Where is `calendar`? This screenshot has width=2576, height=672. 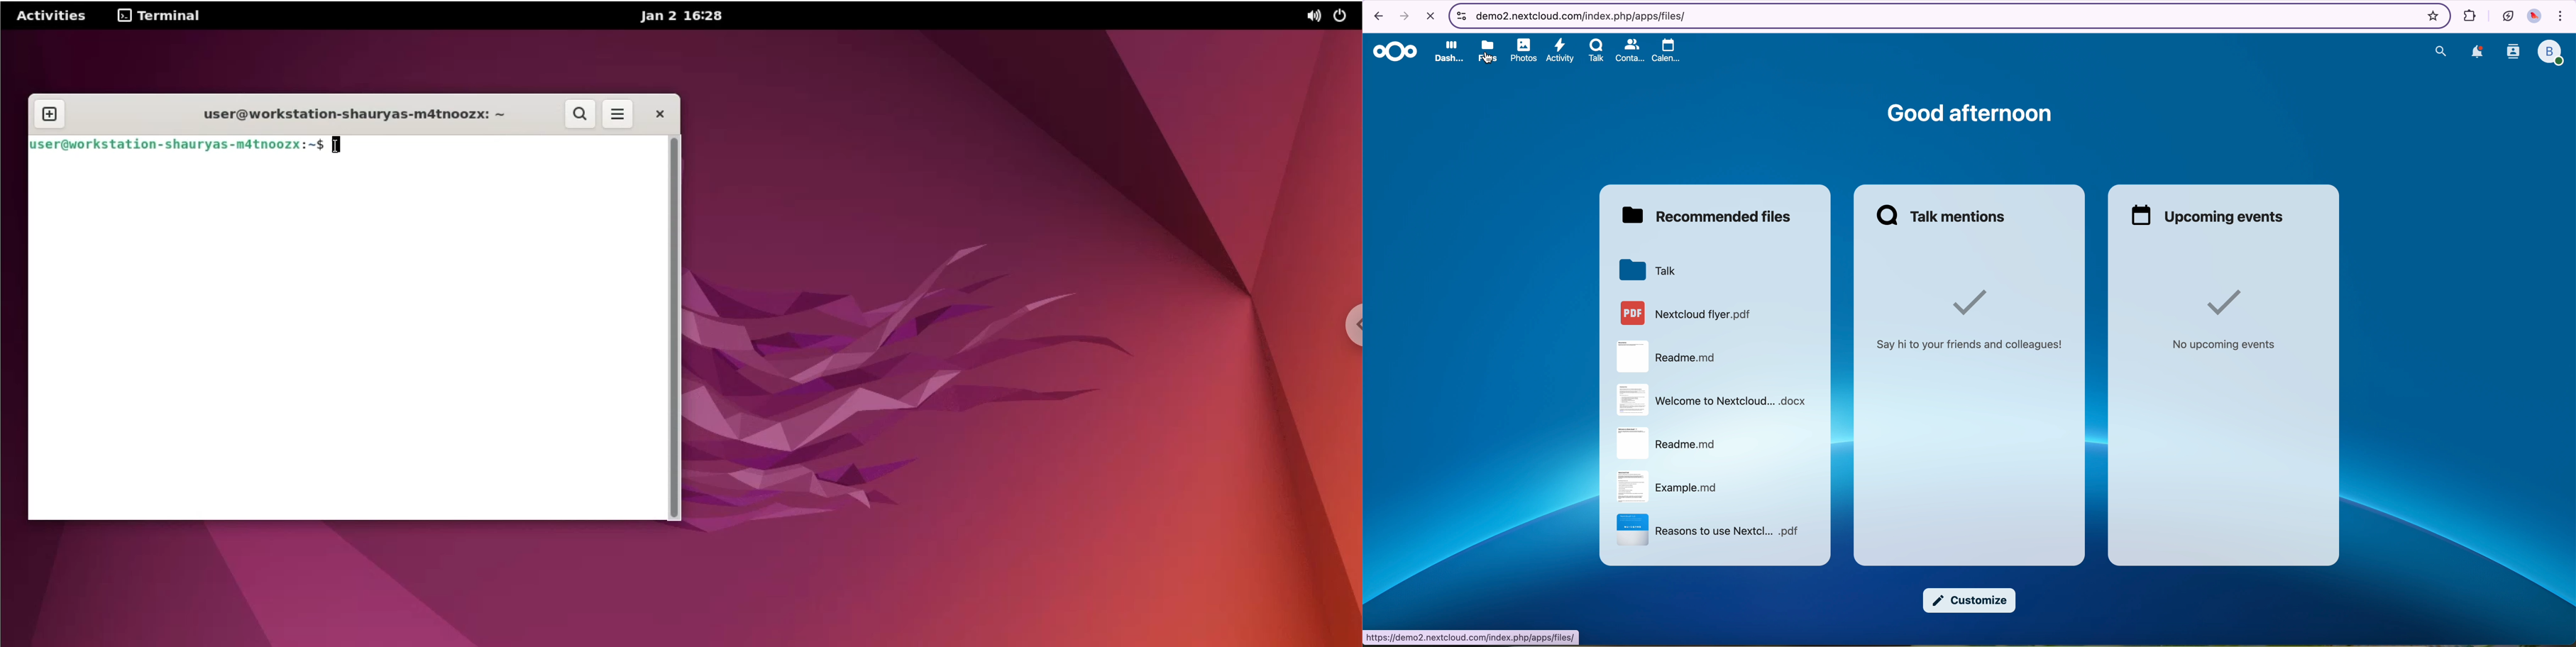 calendar is located at coordinates (1663, 49).